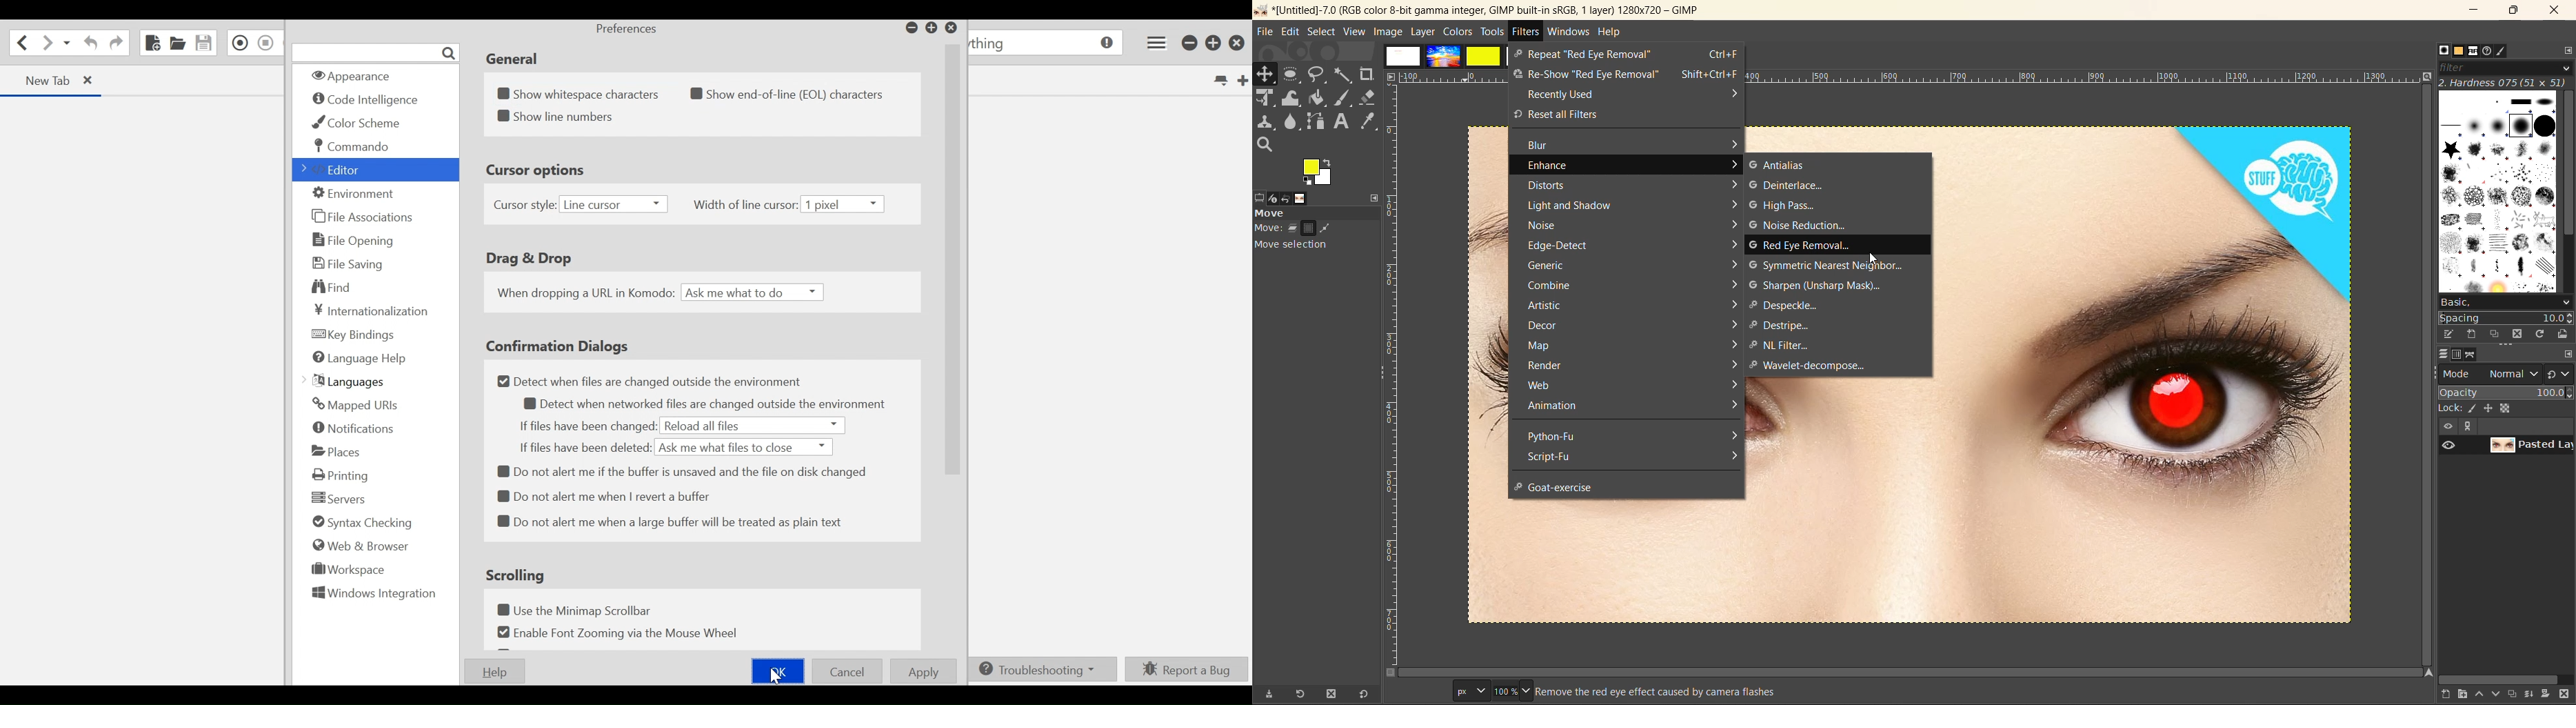 The height and width of the screenshot is (728, 2576). Describe the element at coordinates (2434, 48) in the screenshot. I see `` at that location.